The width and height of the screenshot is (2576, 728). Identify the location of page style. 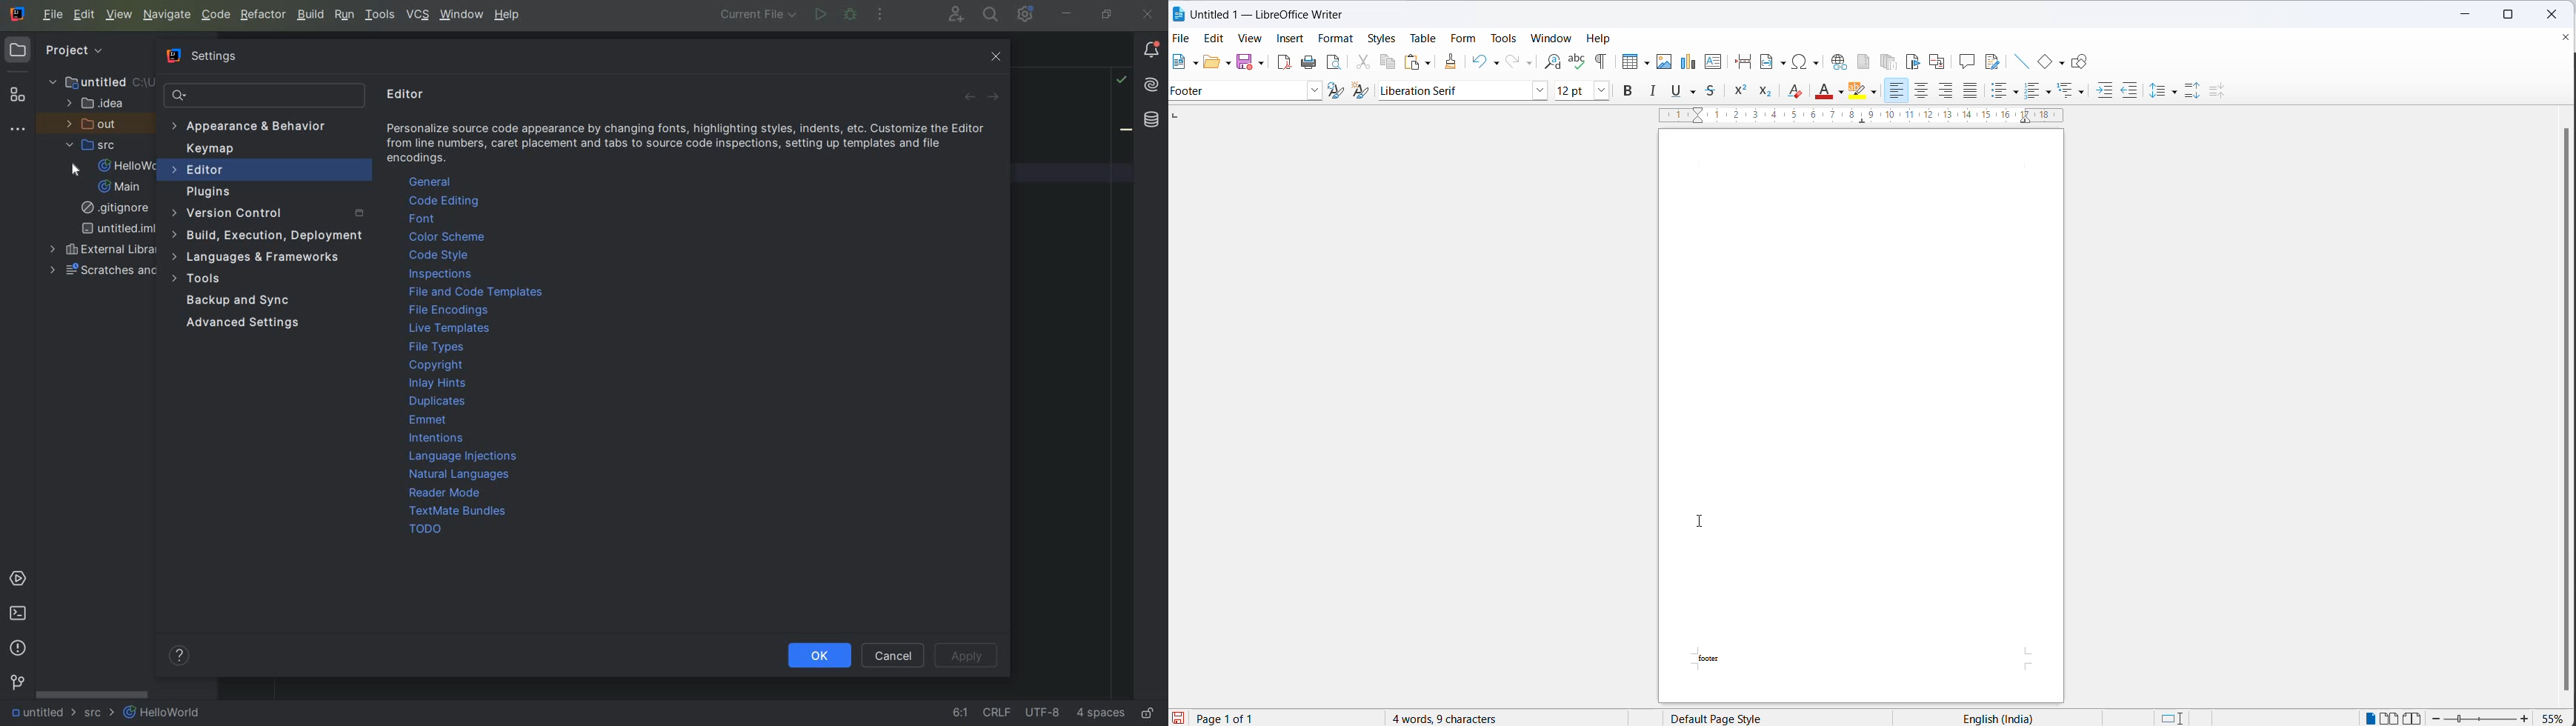
(1747, 718).